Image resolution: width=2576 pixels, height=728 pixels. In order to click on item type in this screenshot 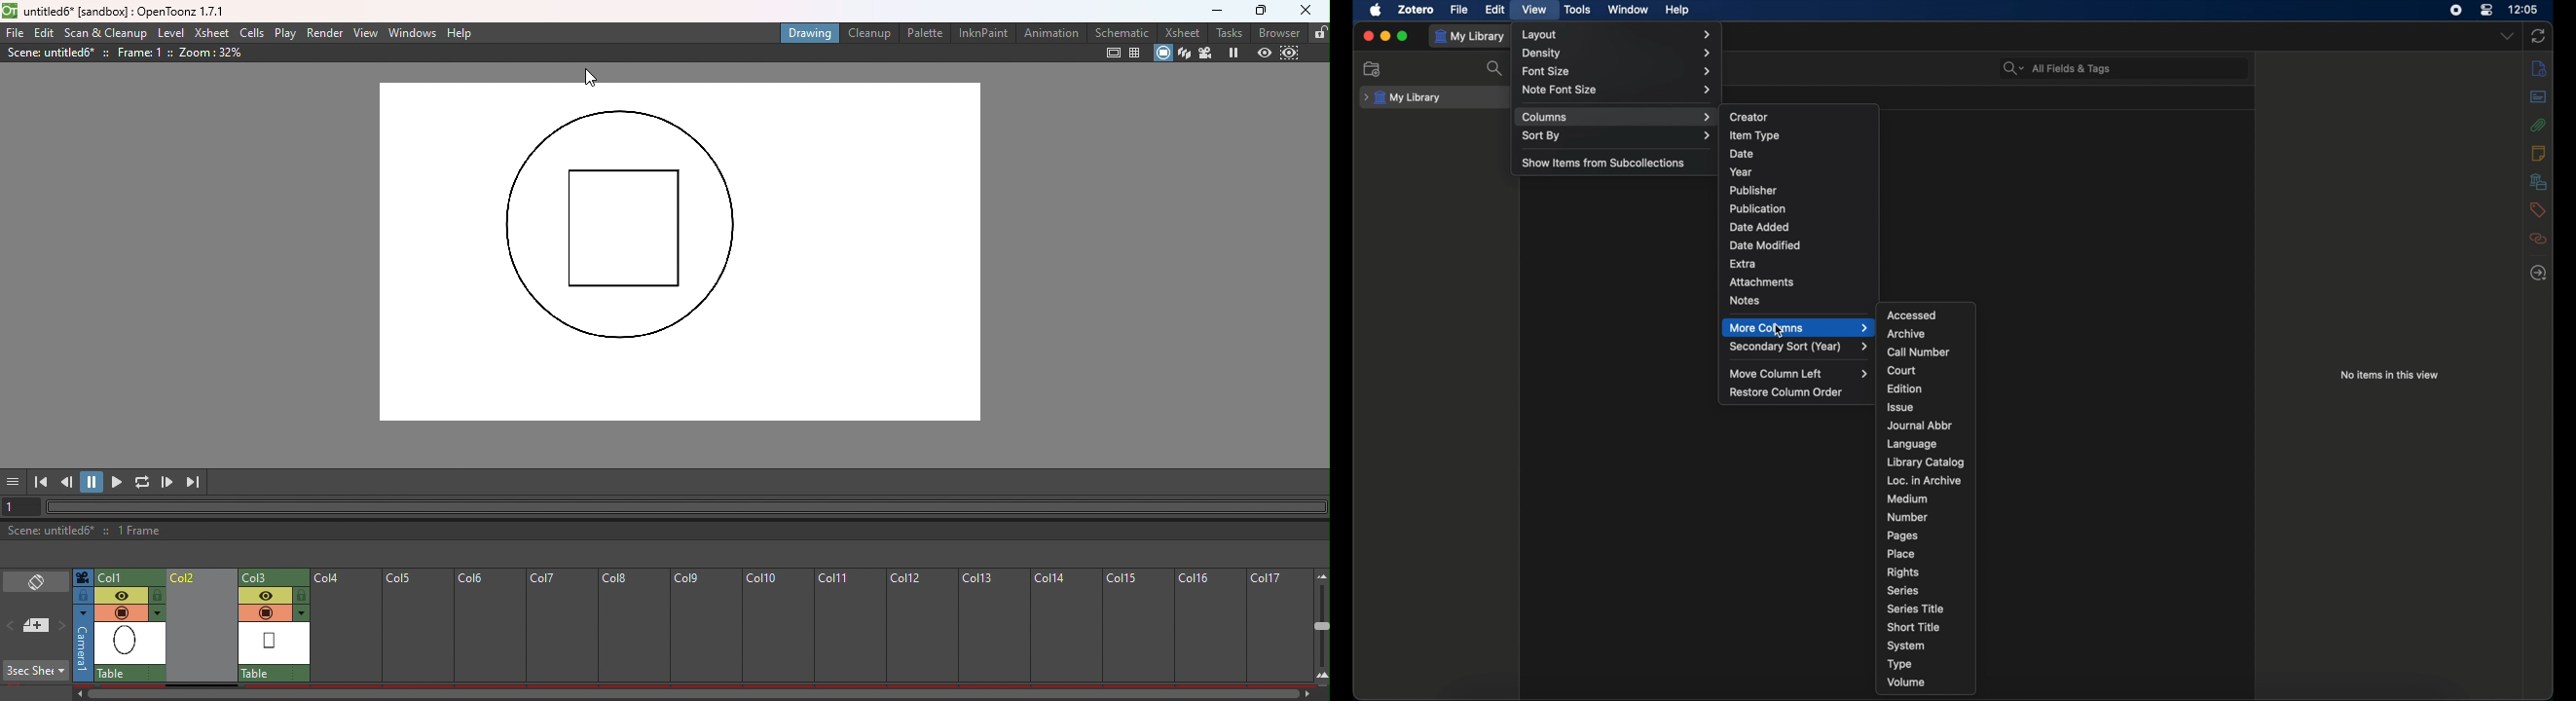, I will do `click(1754, 135)`.